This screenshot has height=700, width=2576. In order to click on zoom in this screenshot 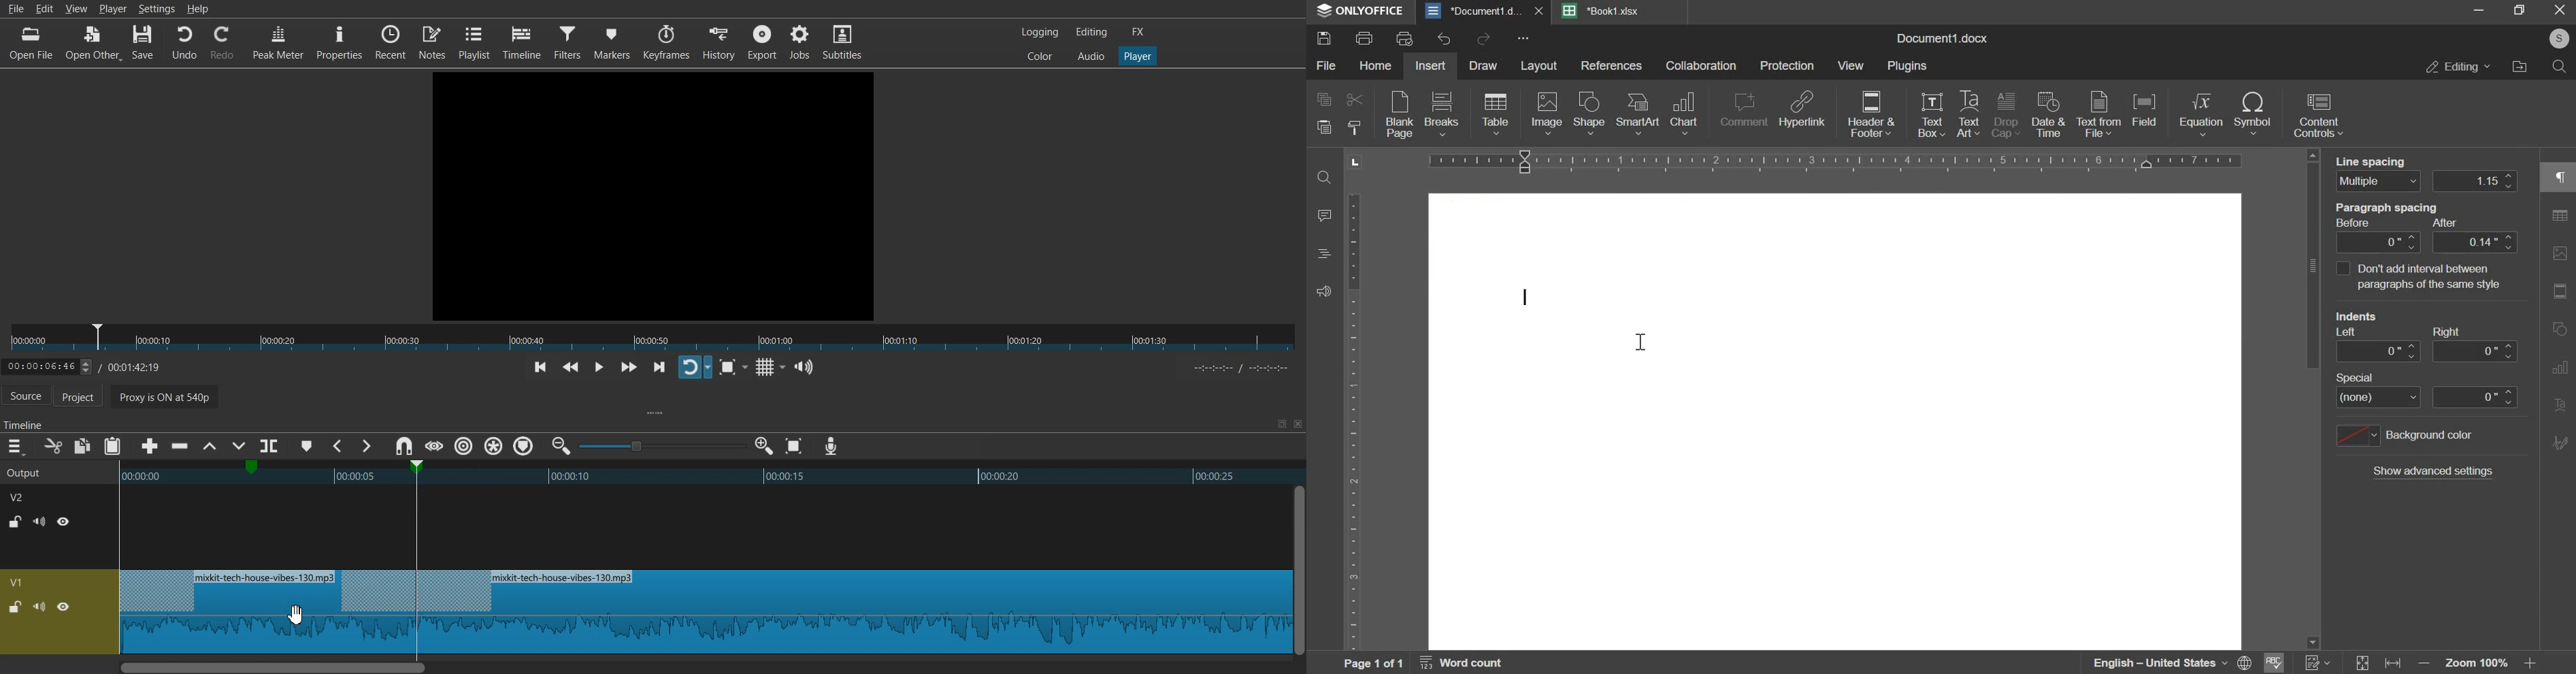, I will do `click(2479, 661)`.